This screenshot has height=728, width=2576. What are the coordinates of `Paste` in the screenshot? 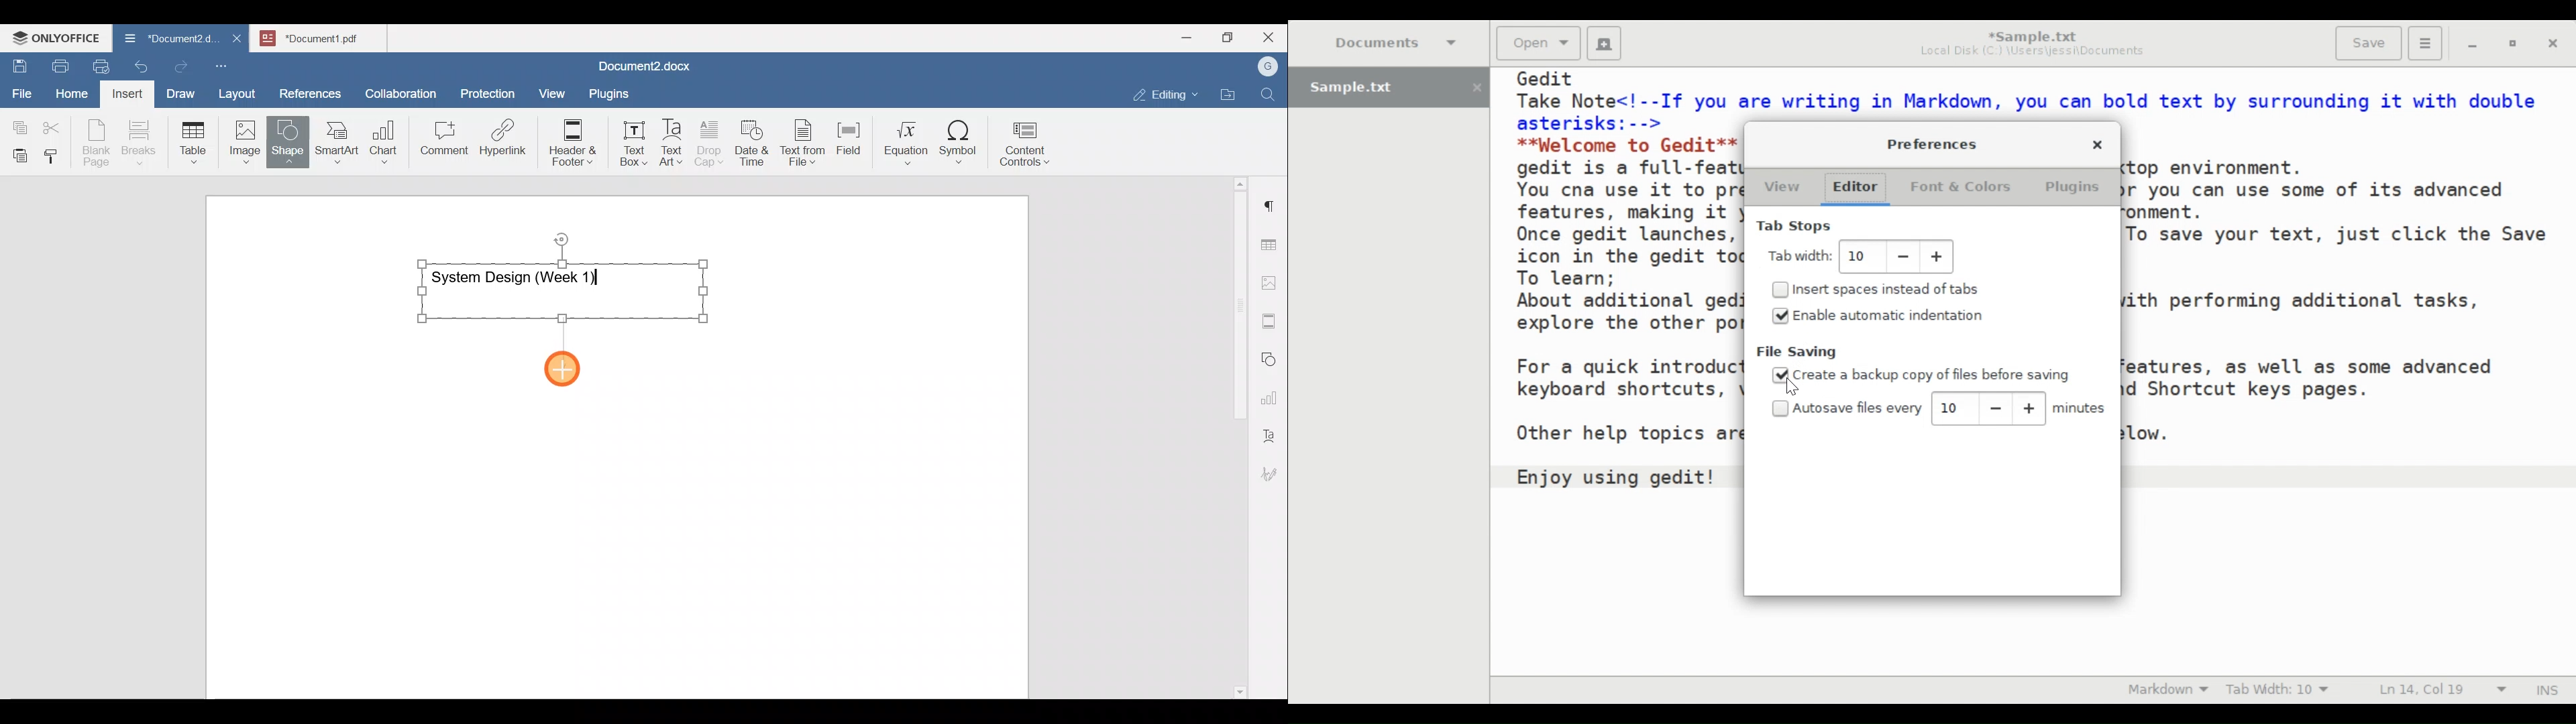 It's located at (17, 152).